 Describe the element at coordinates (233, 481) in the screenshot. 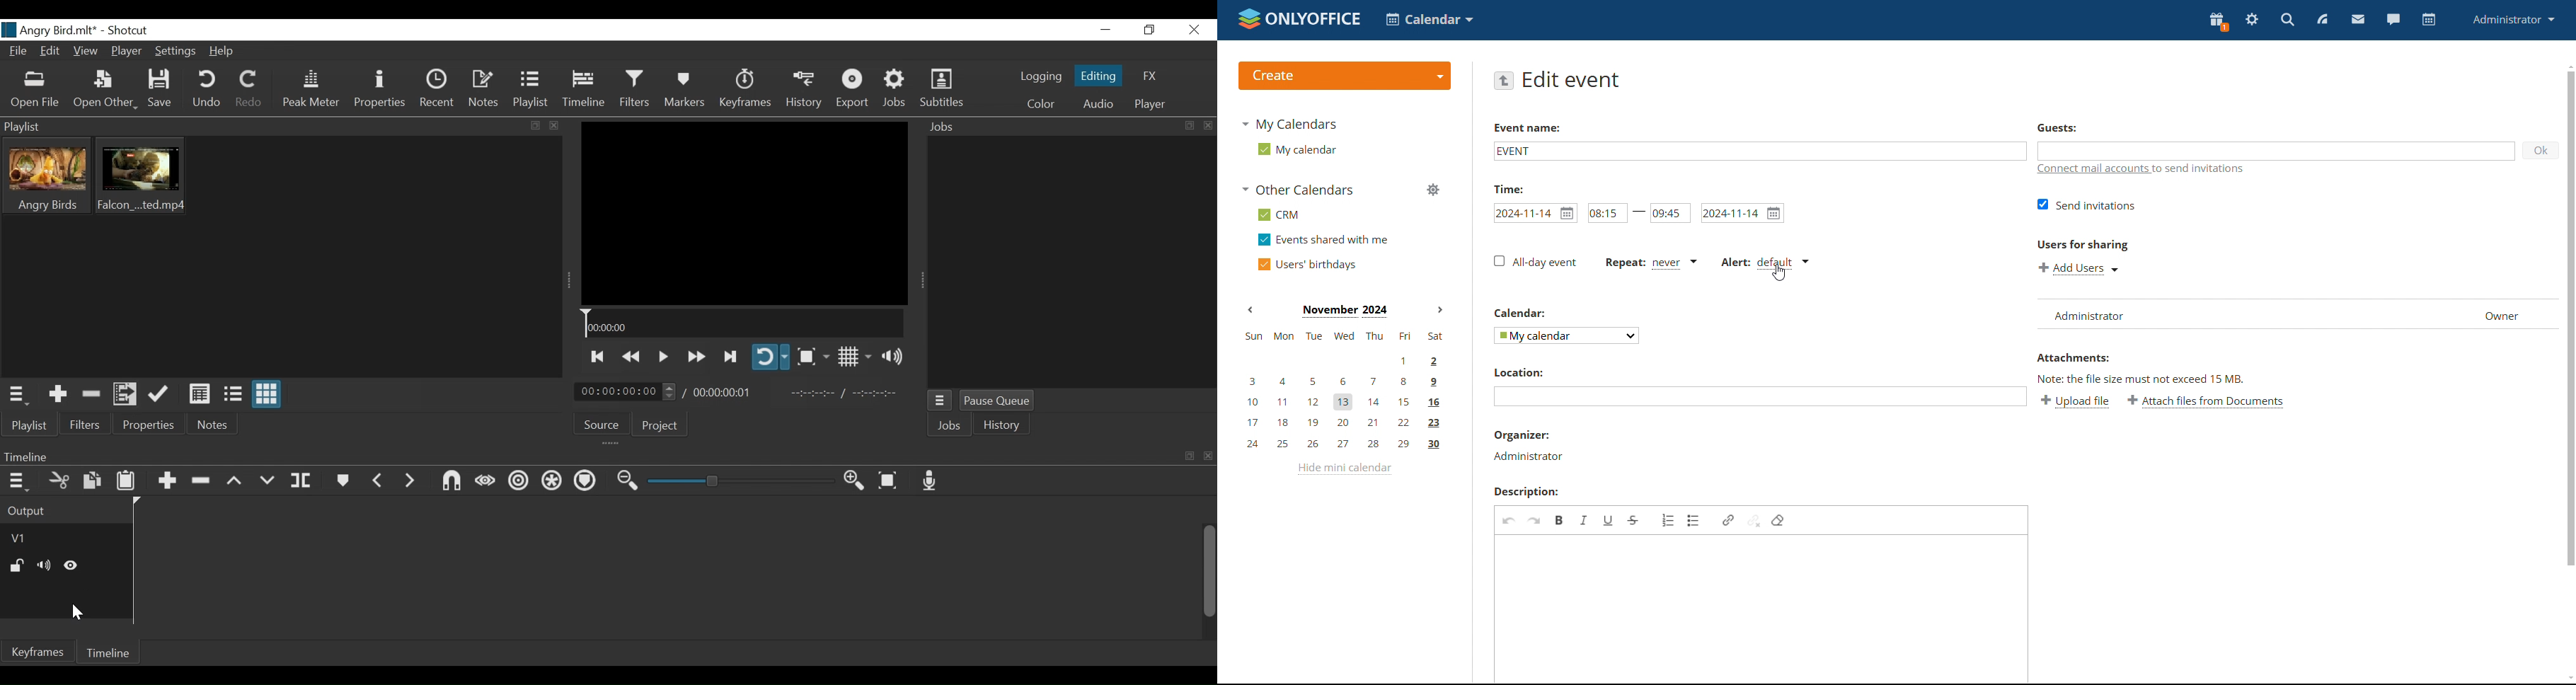

I see `Lift` at that location.